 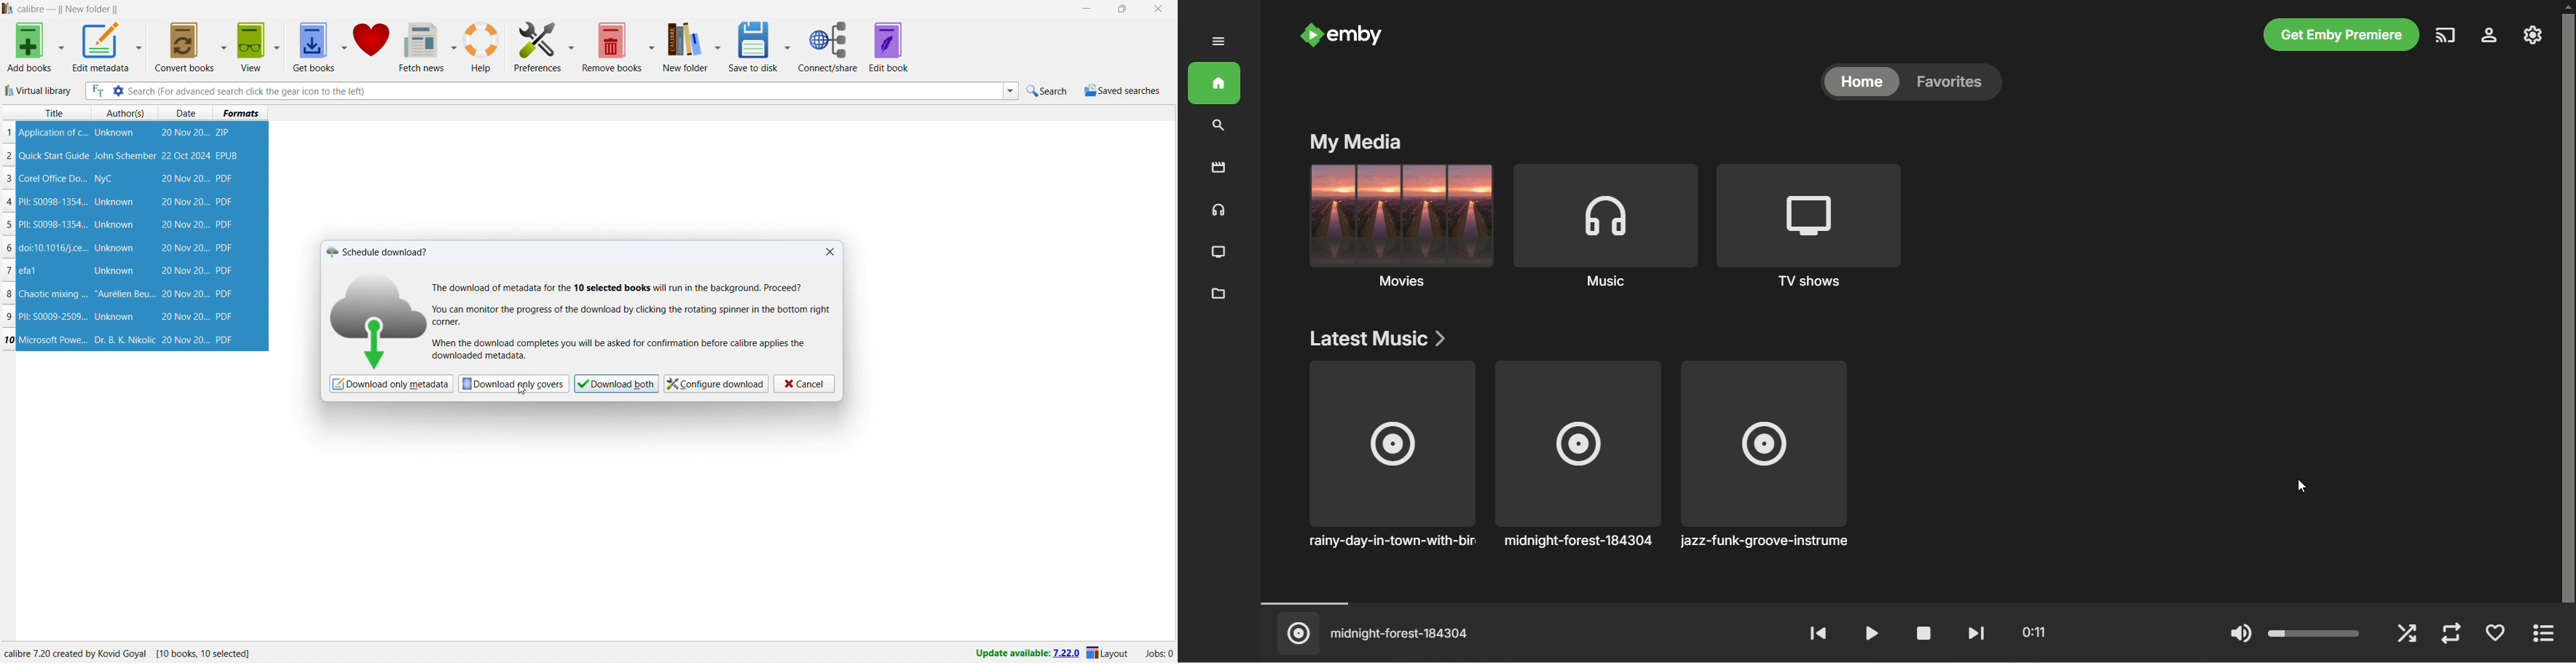 What do you see at coordinates (1859, 85) in the screenshot?
I see `home` at bounding box center [1859, 85].